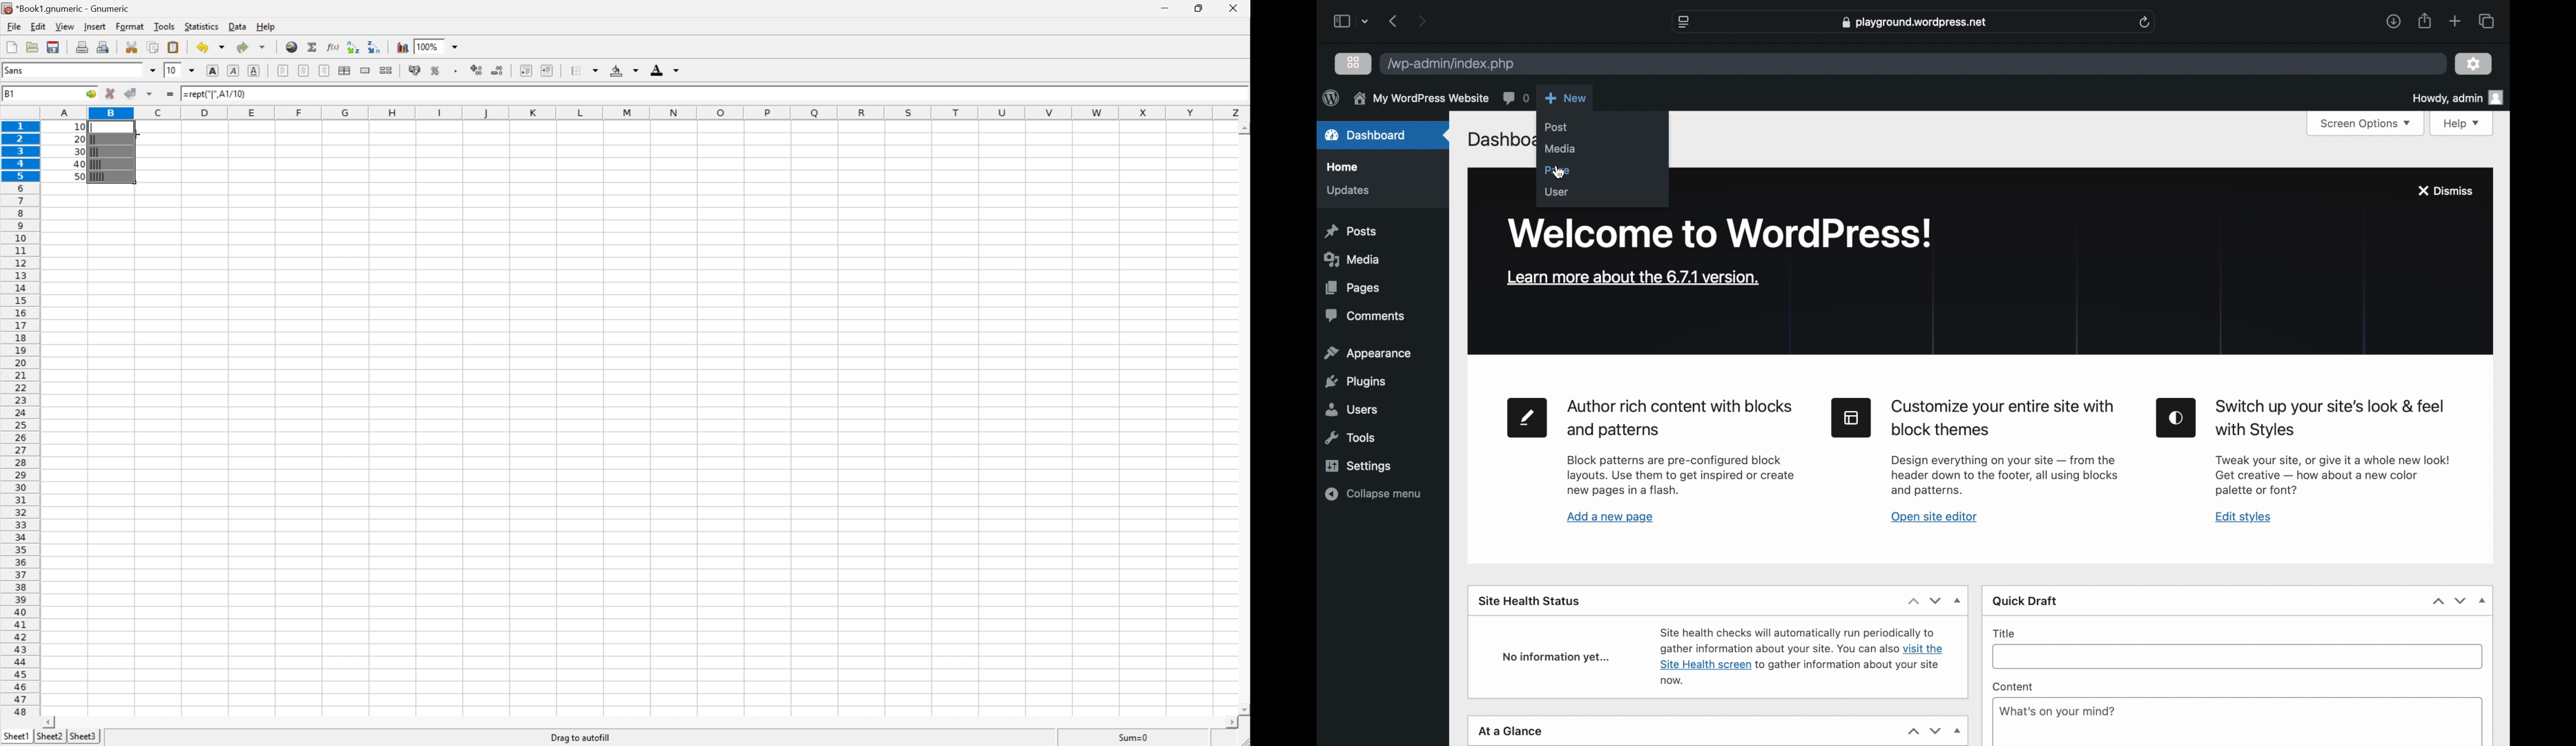 The image size is (2576, 756). Describe the element at coordinates (526, 69) in the screenshot. I see `Decrease indent, and align the contents to the left` at that location.